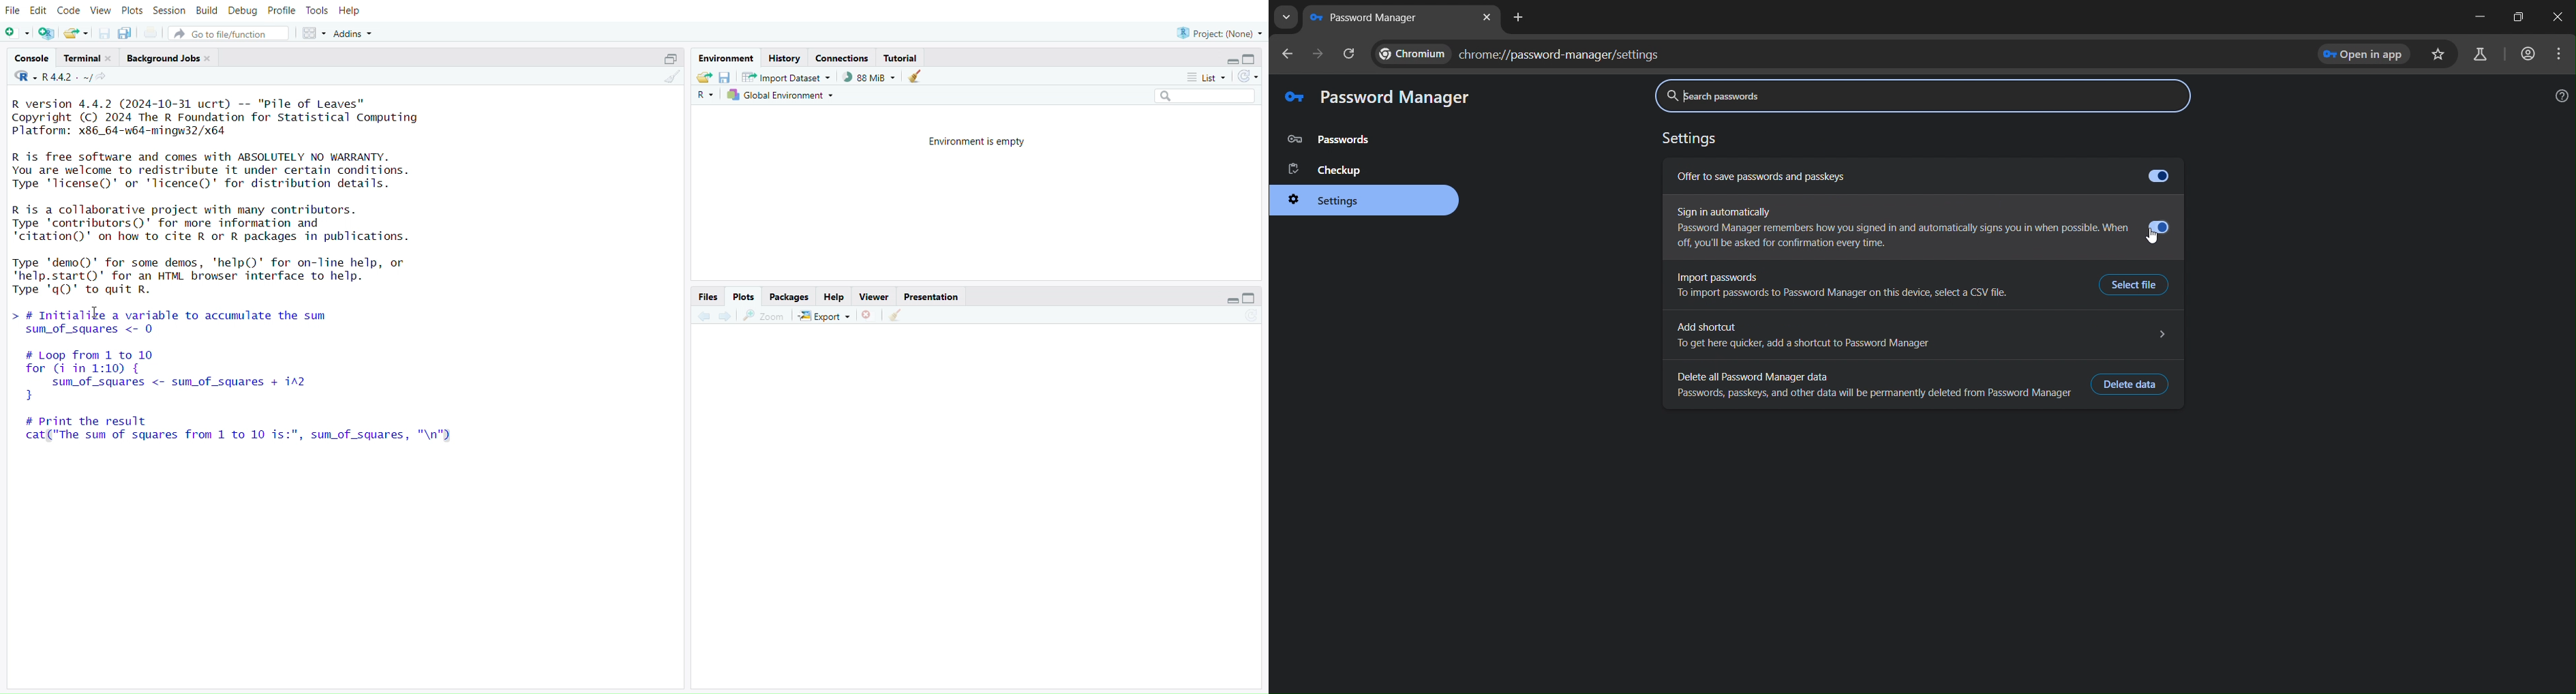 This screenshot has width=2576, height=700. I want to click on for (i in 1:10) {
sum_of_squares <- sum_of_squares + iA2
}, so click(216, 383).